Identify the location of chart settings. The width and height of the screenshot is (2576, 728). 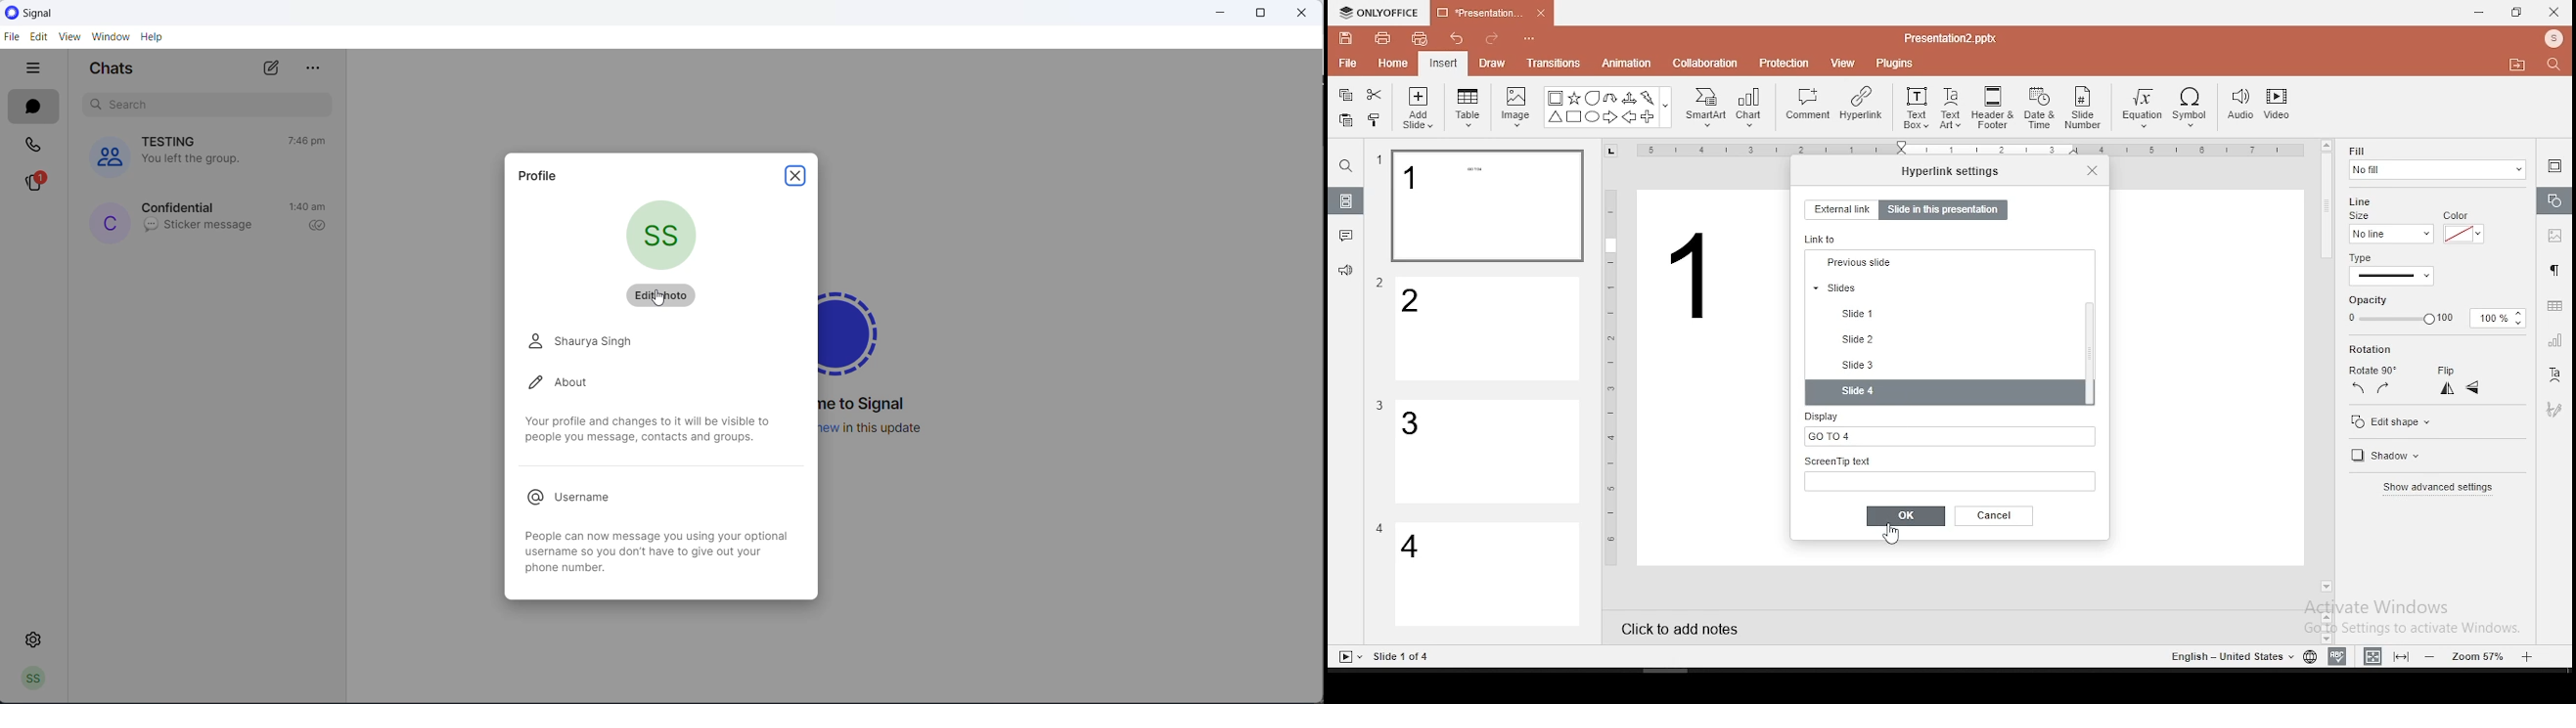
(2553, 340).